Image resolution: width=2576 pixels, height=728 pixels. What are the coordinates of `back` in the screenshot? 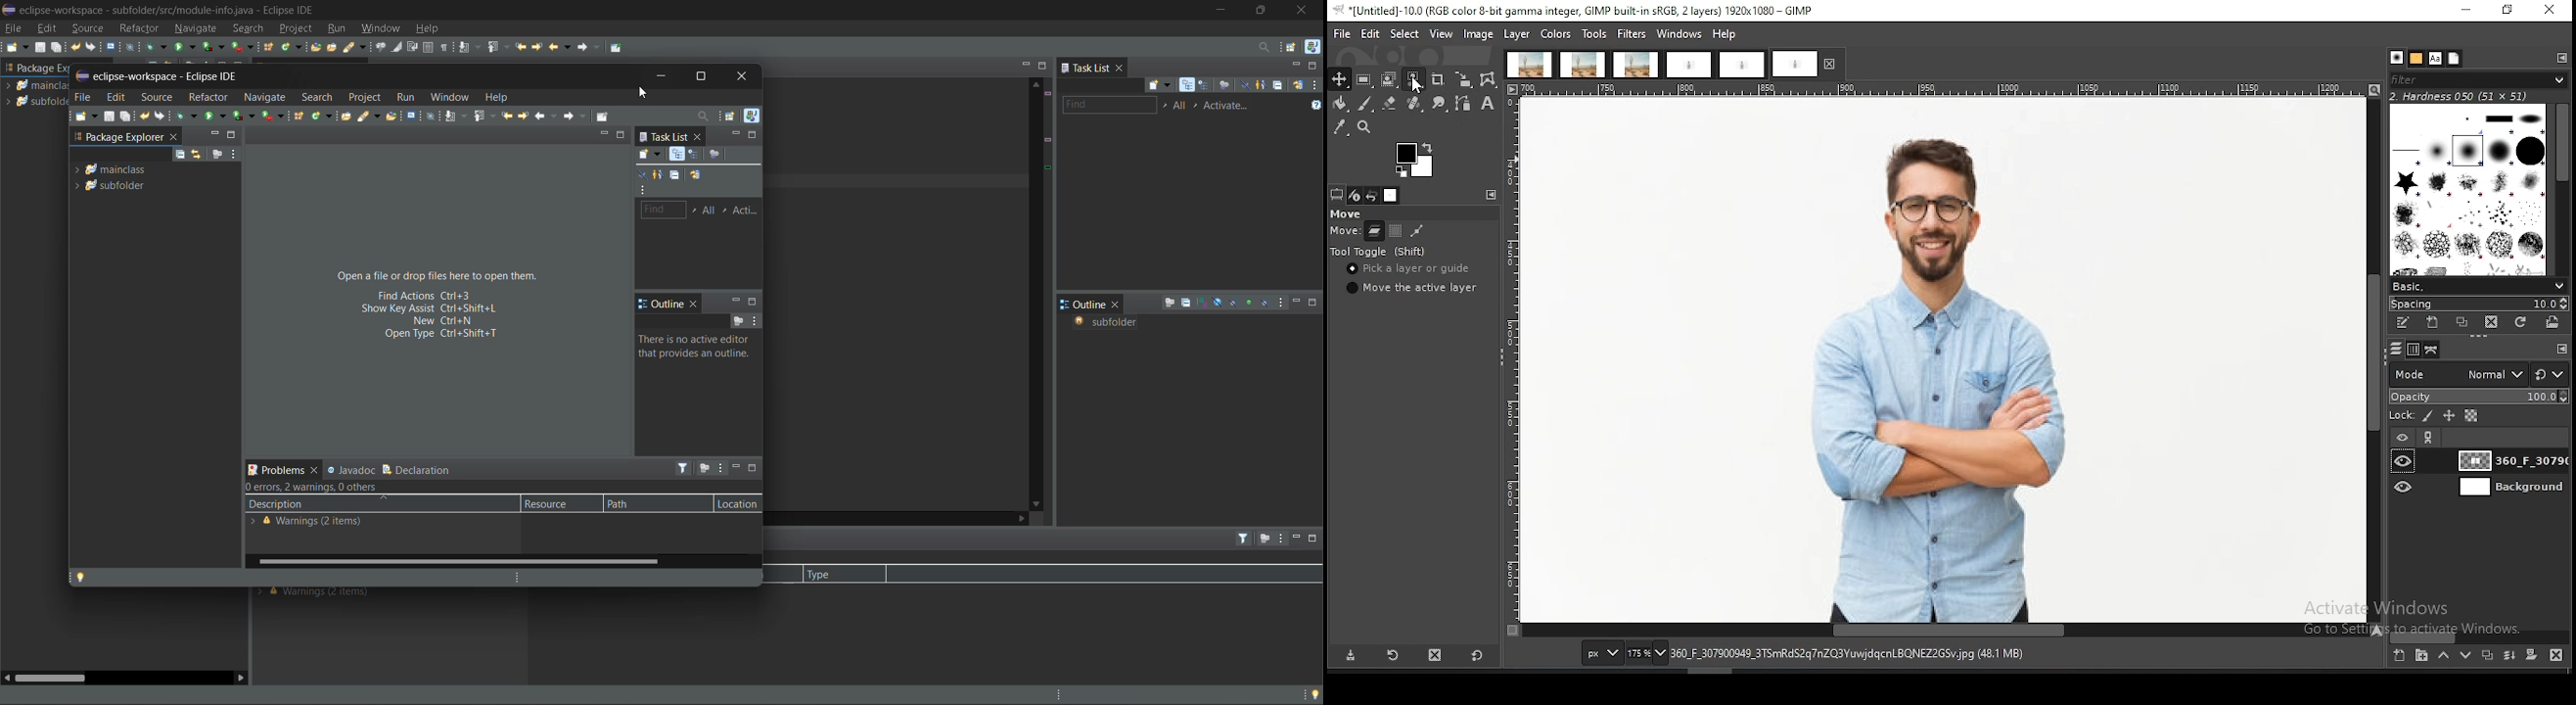 It's located at (561, 46).